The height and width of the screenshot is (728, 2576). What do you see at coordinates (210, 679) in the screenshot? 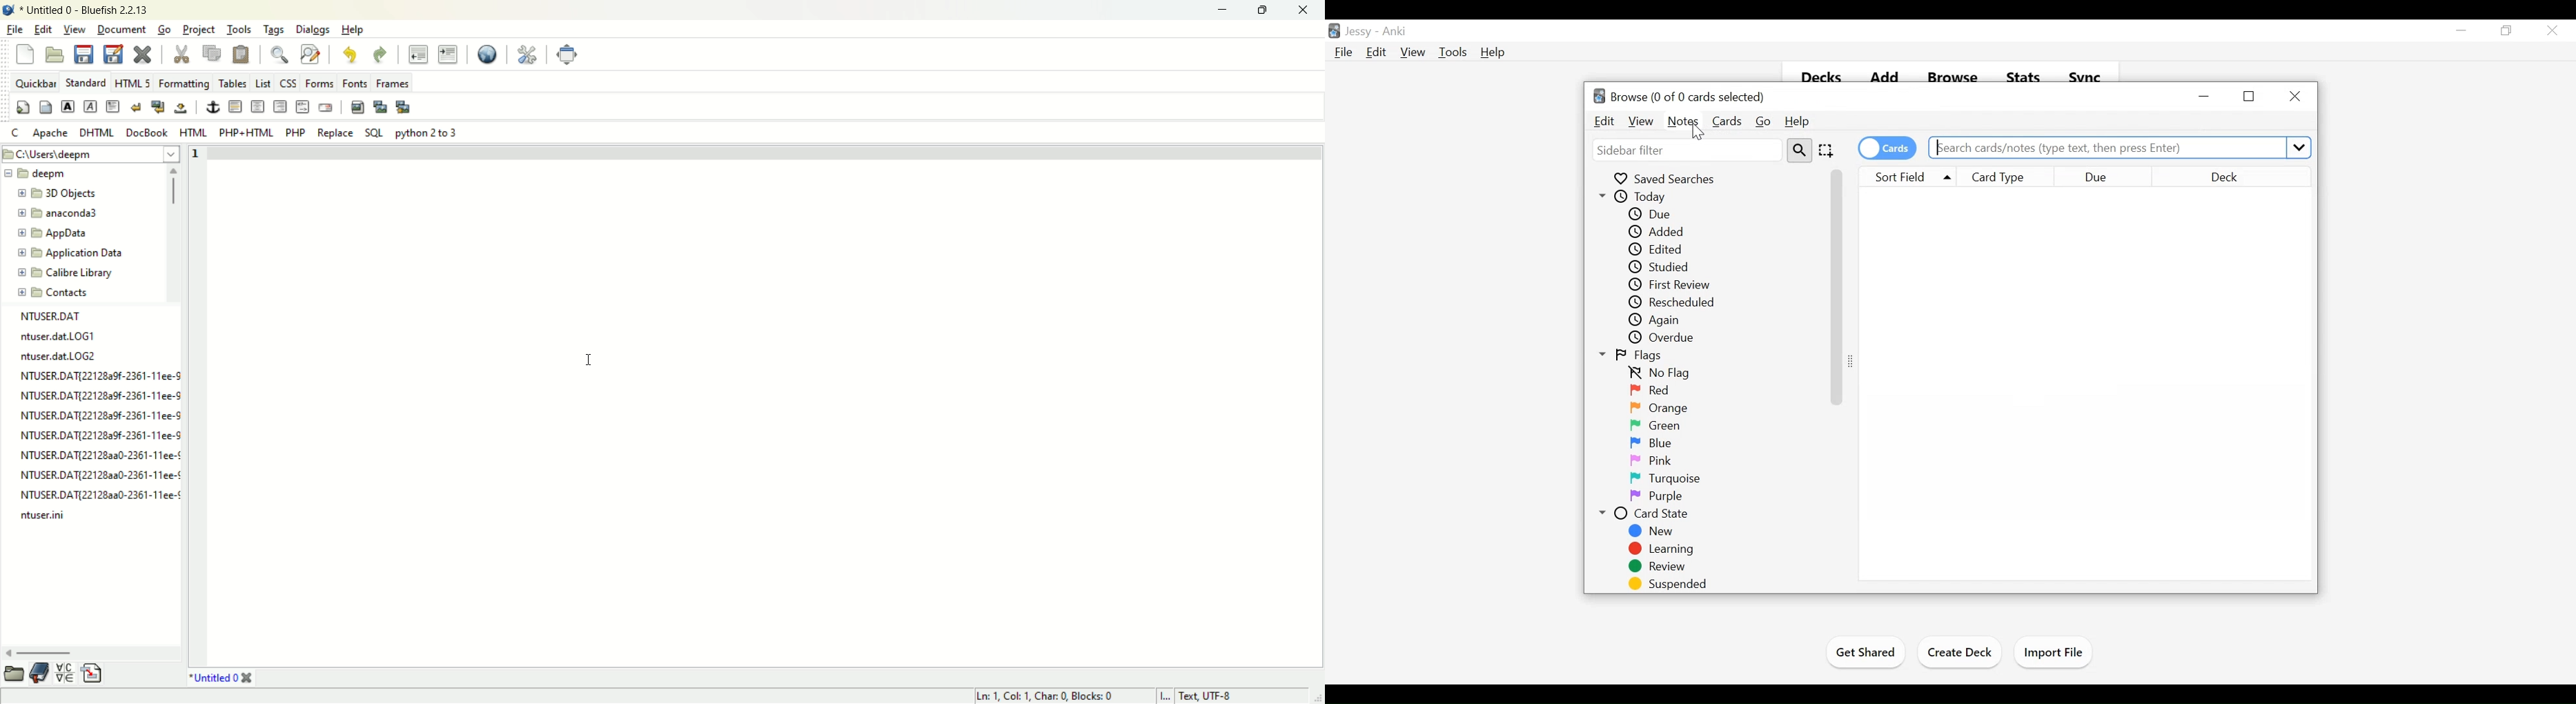
I see `document name` at bounding box center [210, 679].